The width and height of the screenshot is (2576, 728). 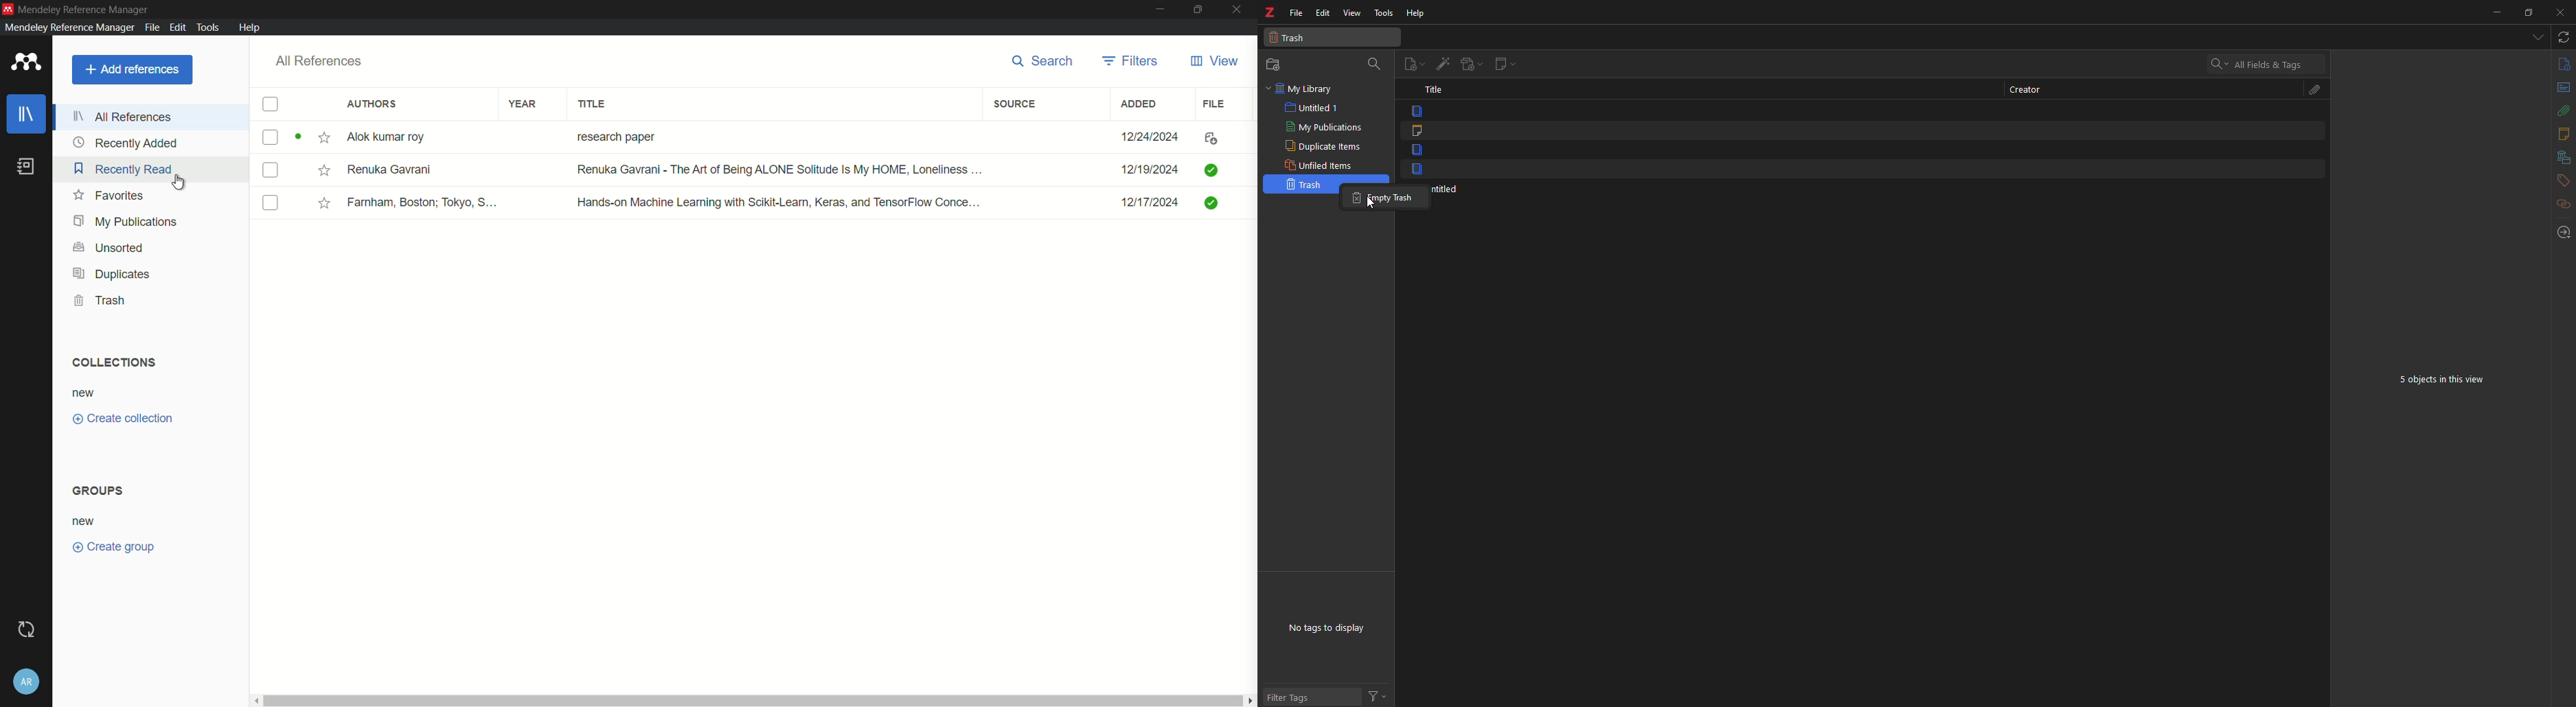 What do you see at coordinates (422, 201) in the screenshot?
I see `Fanham Boston` at bounding box center [422, 201].